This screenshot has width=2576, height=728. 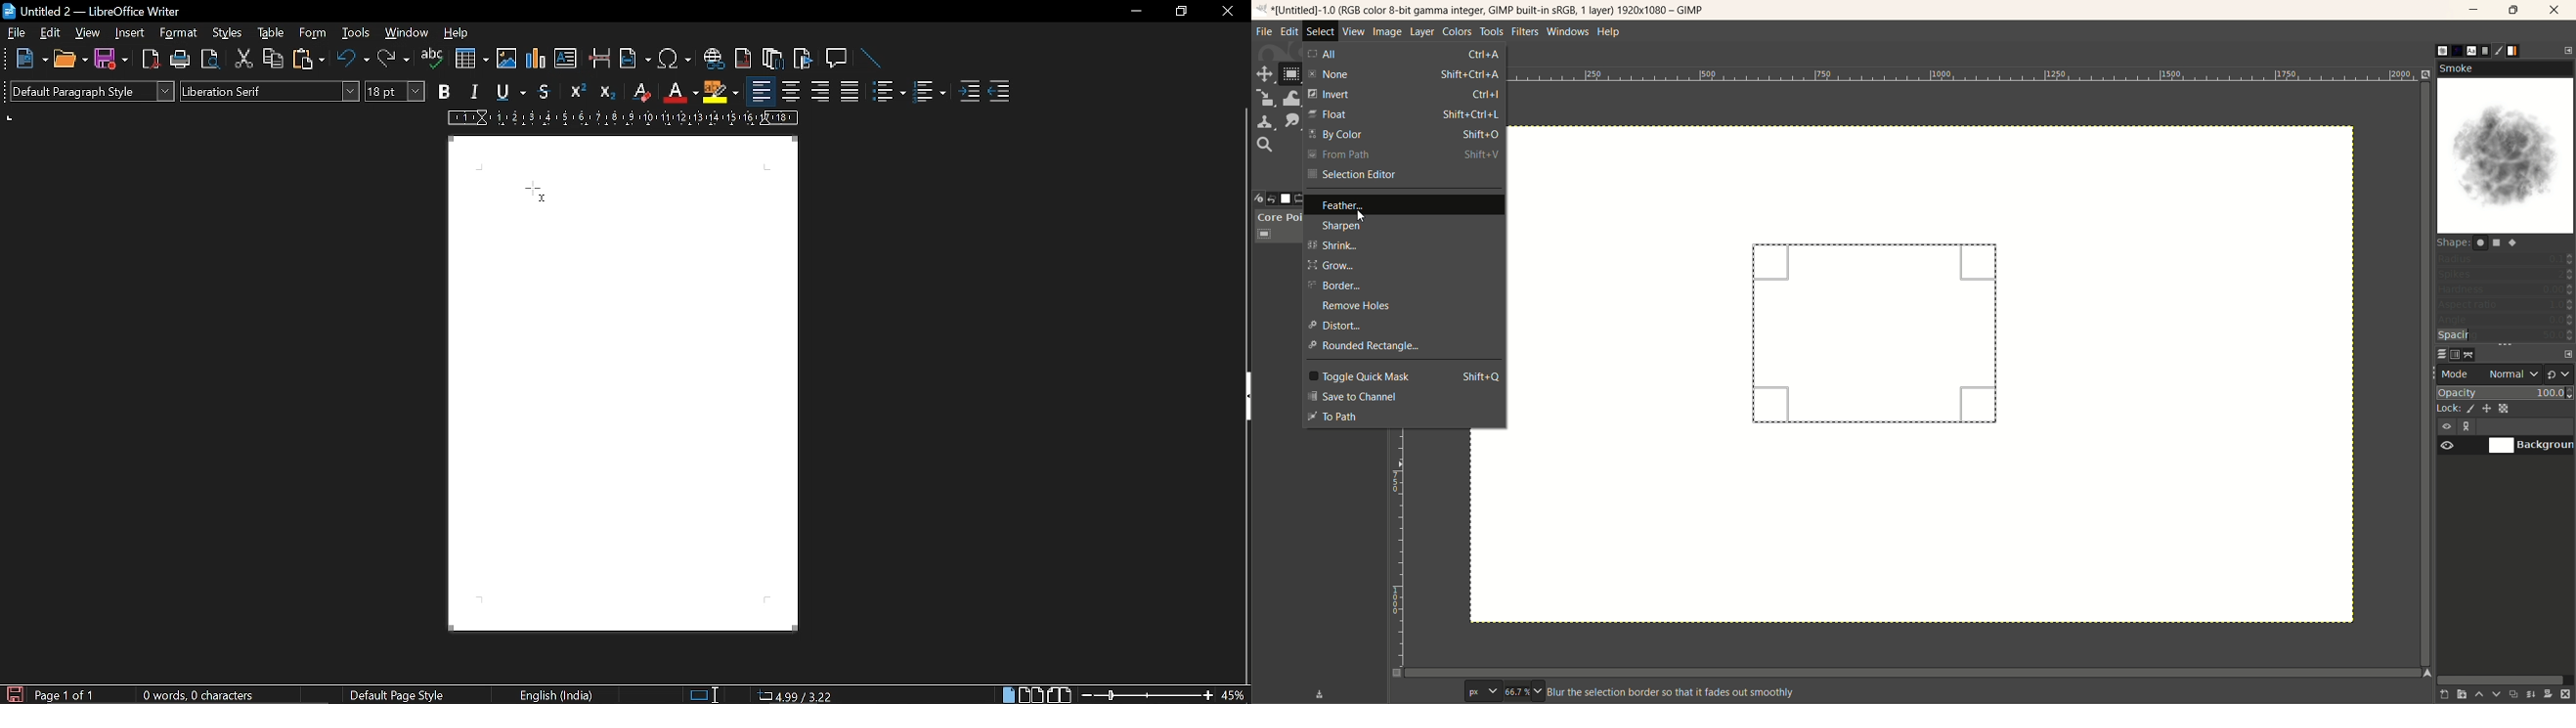 I want to click on highlight, so click(x=720, y=91).